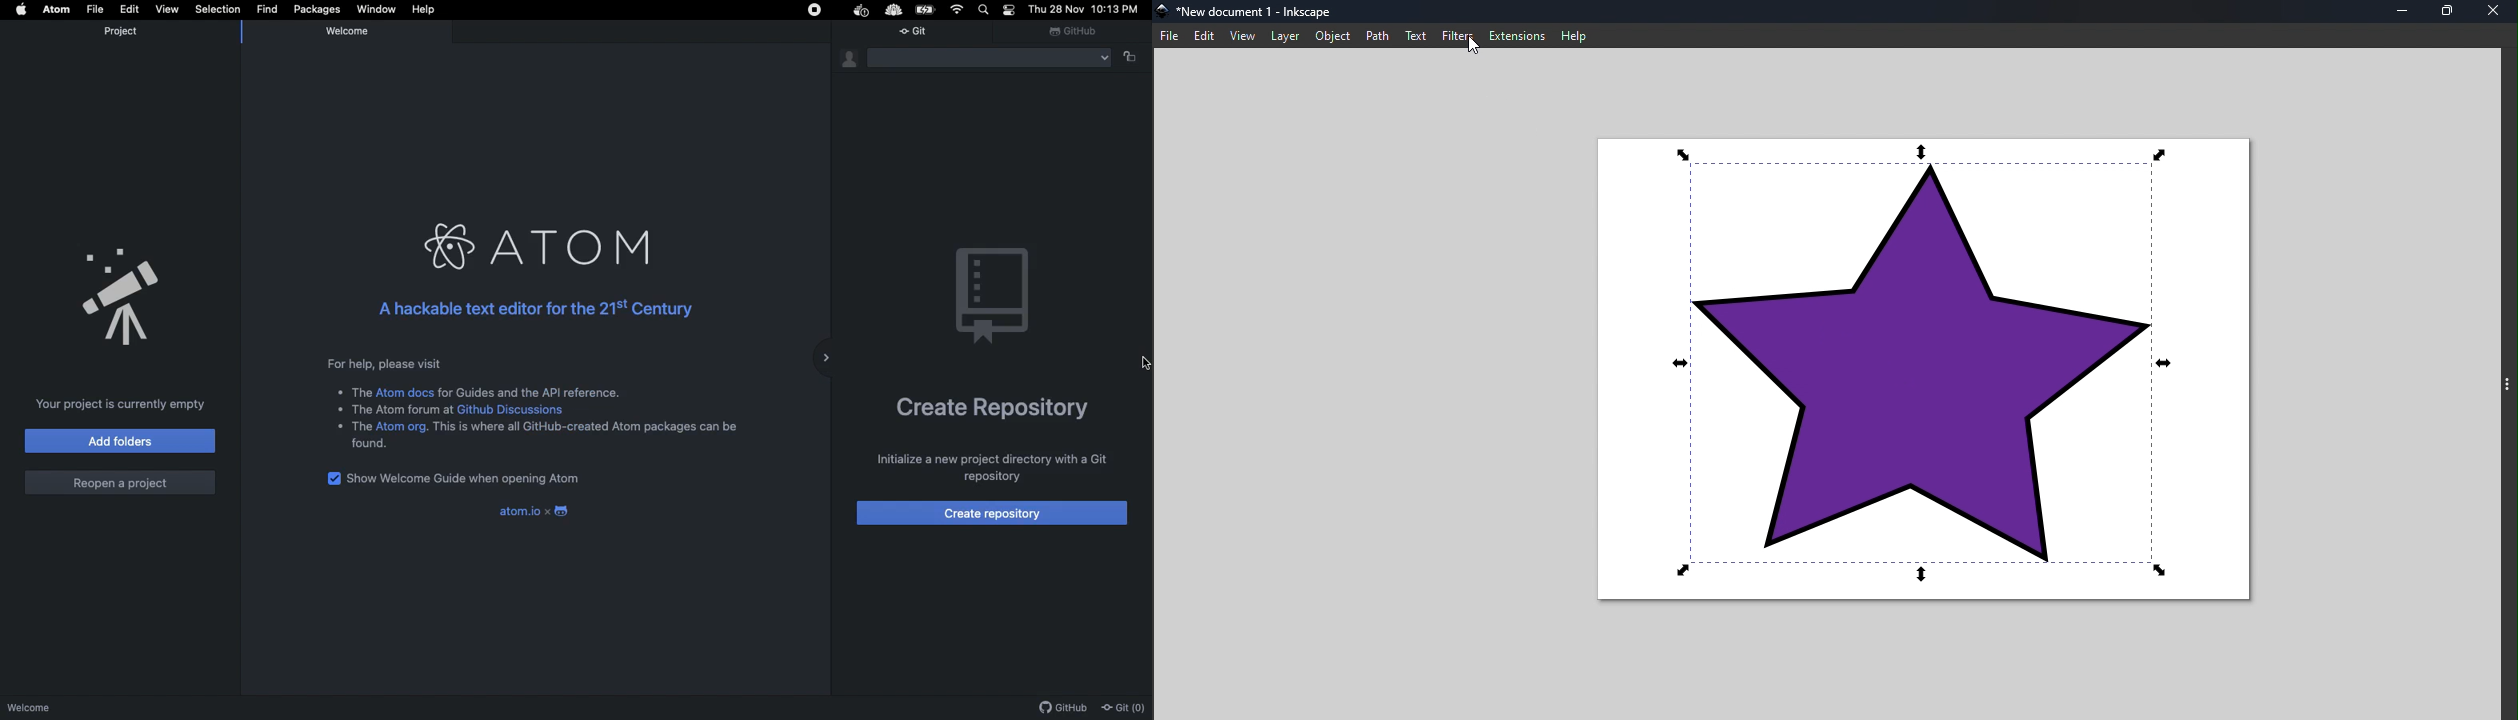 Image resolution: width=2520 pixels, height=728 pixels. I want to click on Object, so click(1331, 36).